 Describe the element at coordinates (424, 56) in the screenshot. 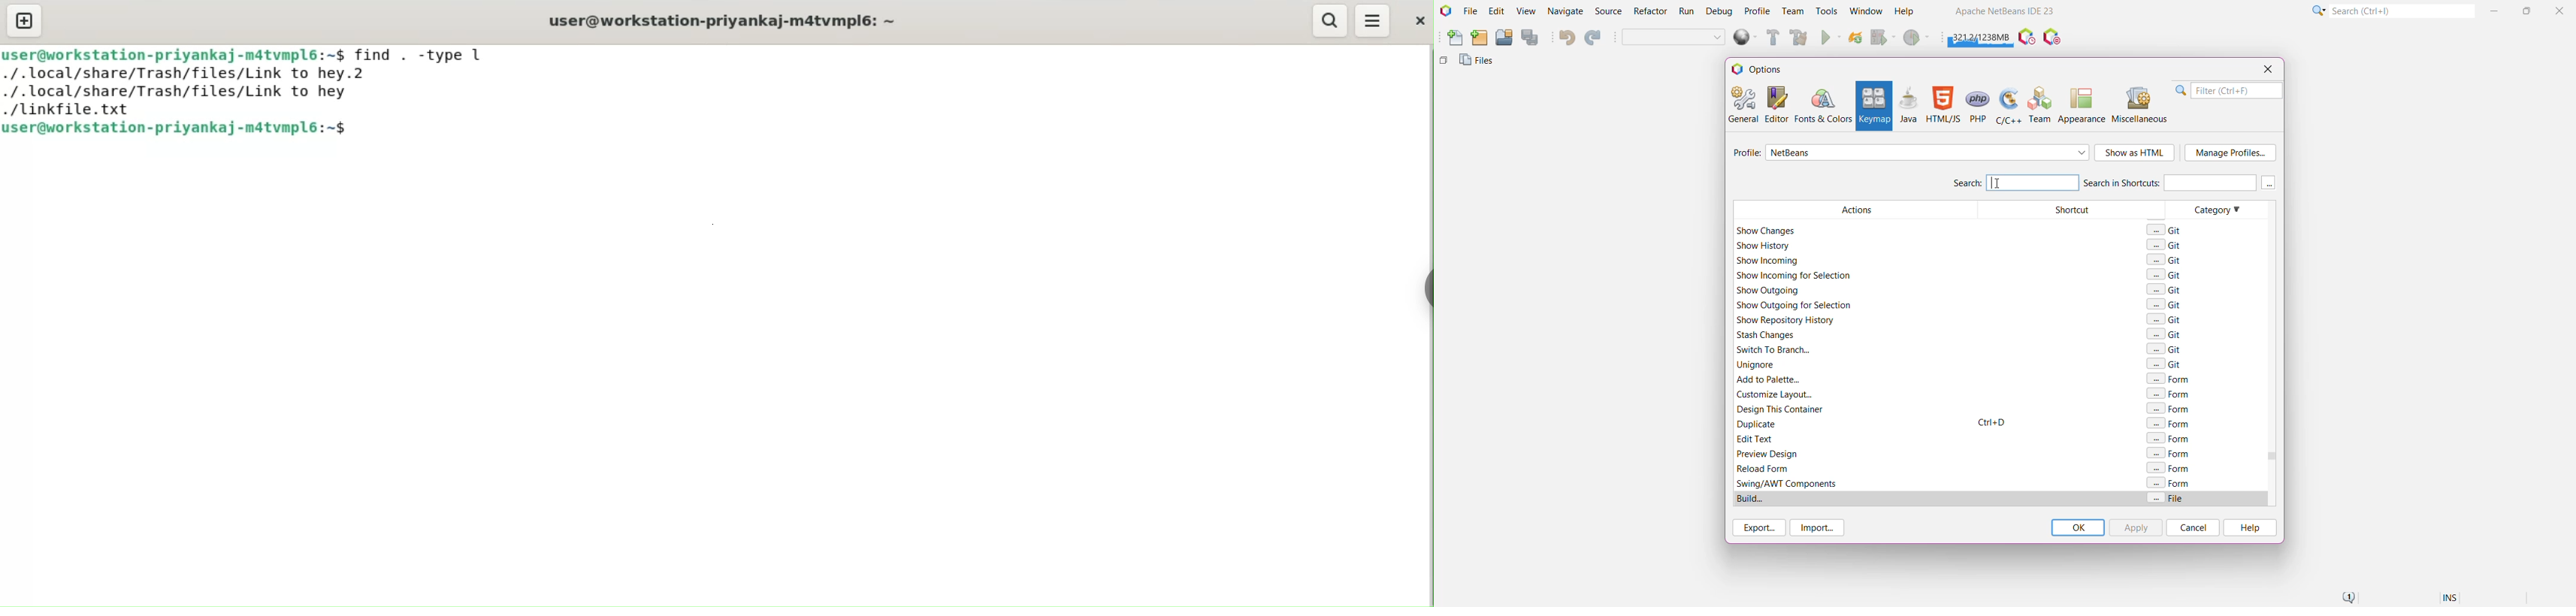

I see `find , -type l` at that location.